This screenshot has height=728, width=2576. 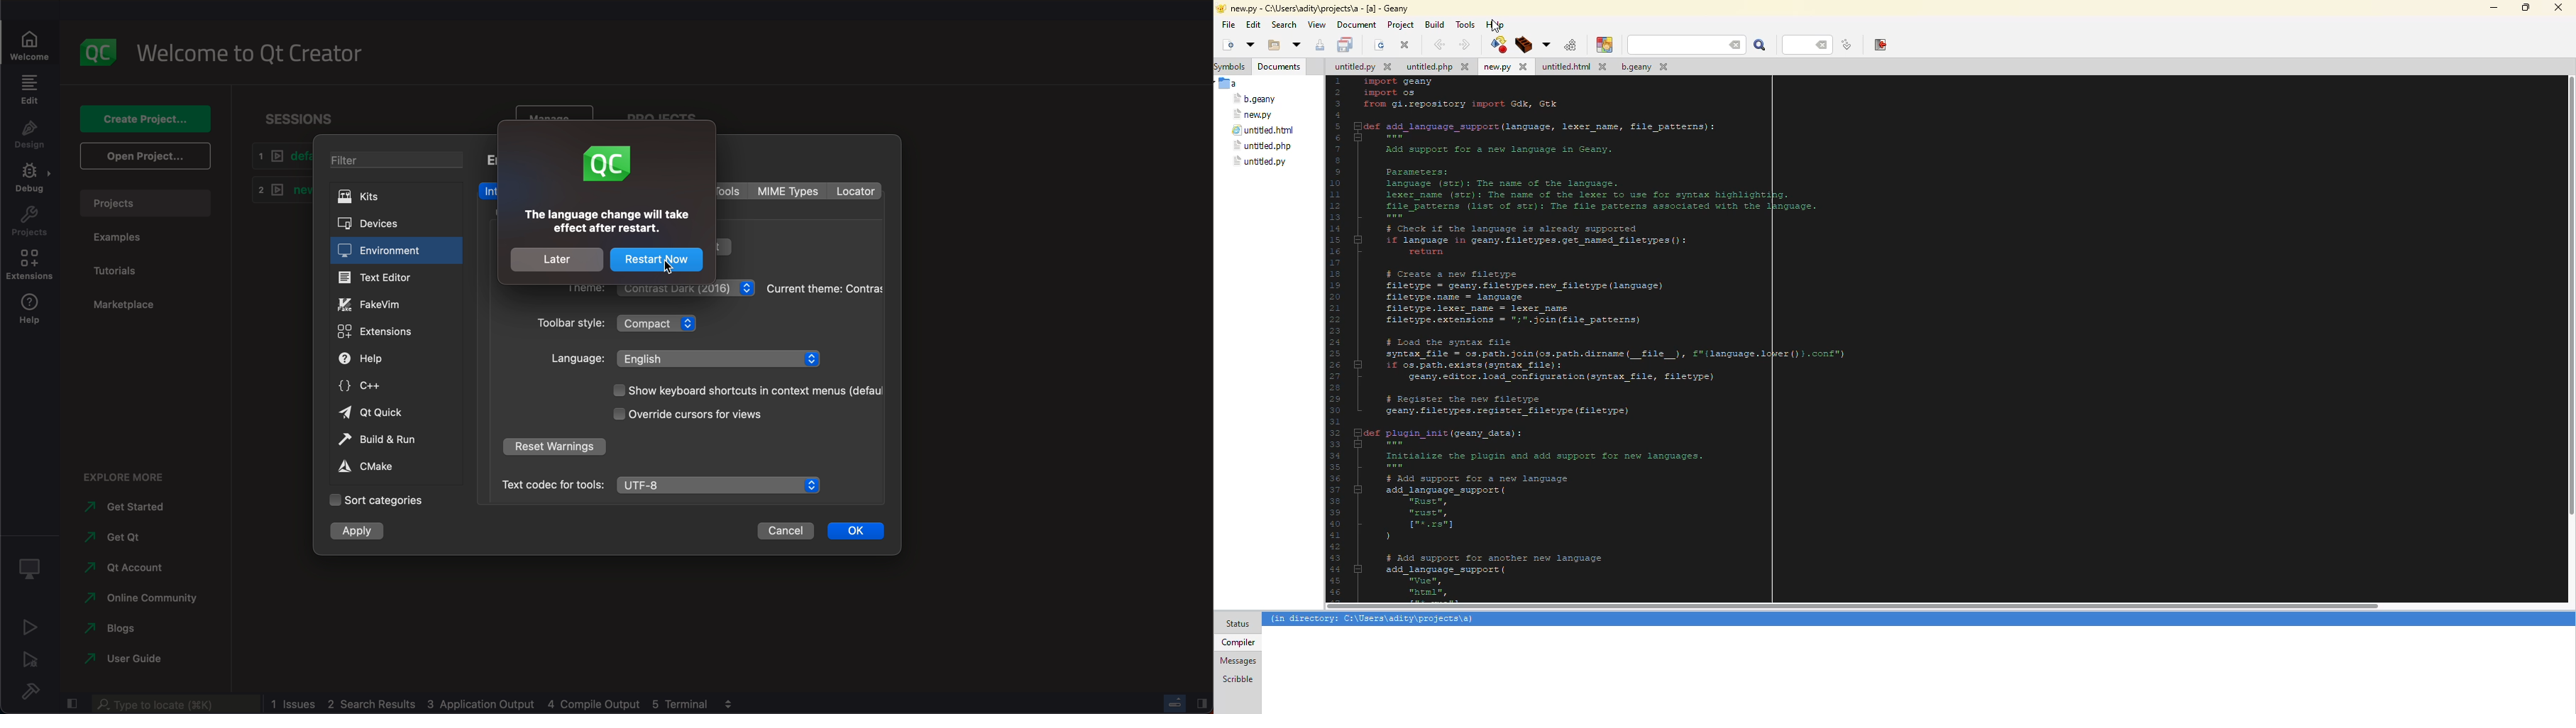 What do you see at coordinates (277, 158) in the screenshot?
I see `default` at bounding box center [277, 158].